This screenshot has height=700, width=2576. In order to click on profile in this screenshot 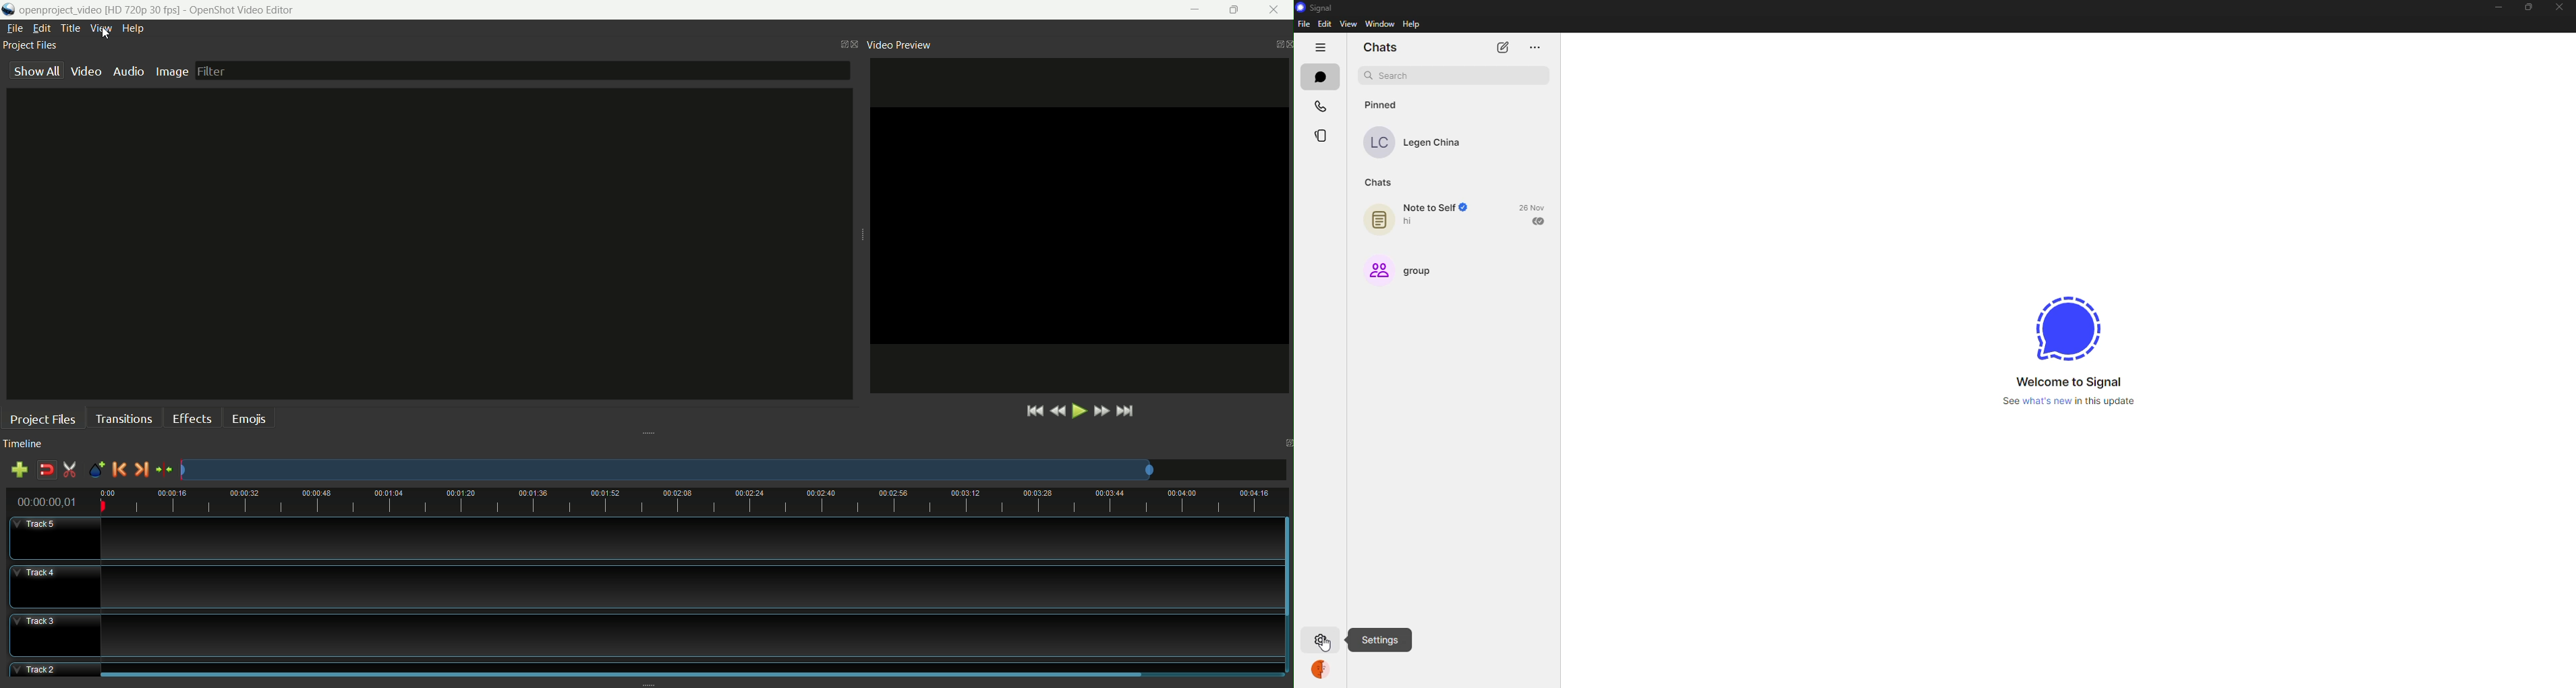, I will do `click(1322, 669)`.